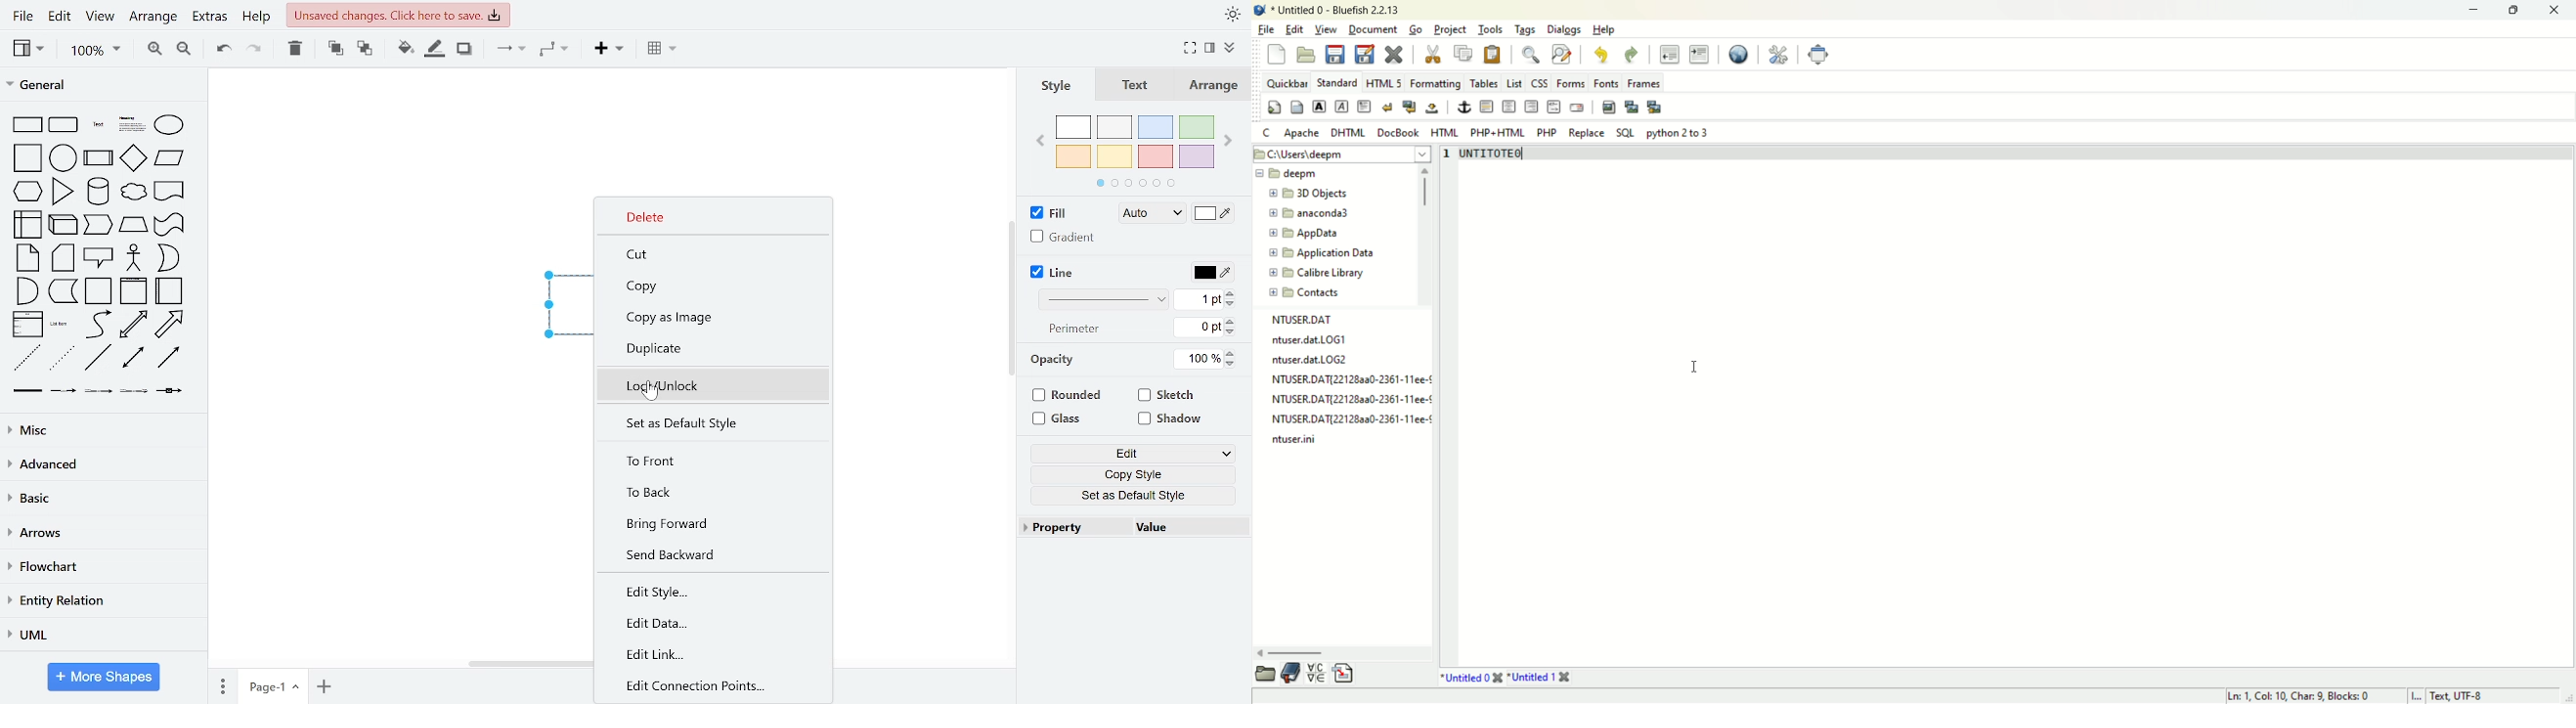 The width and height of the screenshot is (2576, 728). What do you see at coordinates (31, 49) in the screenshot?
I see `view` at bounding box center [31, 49].